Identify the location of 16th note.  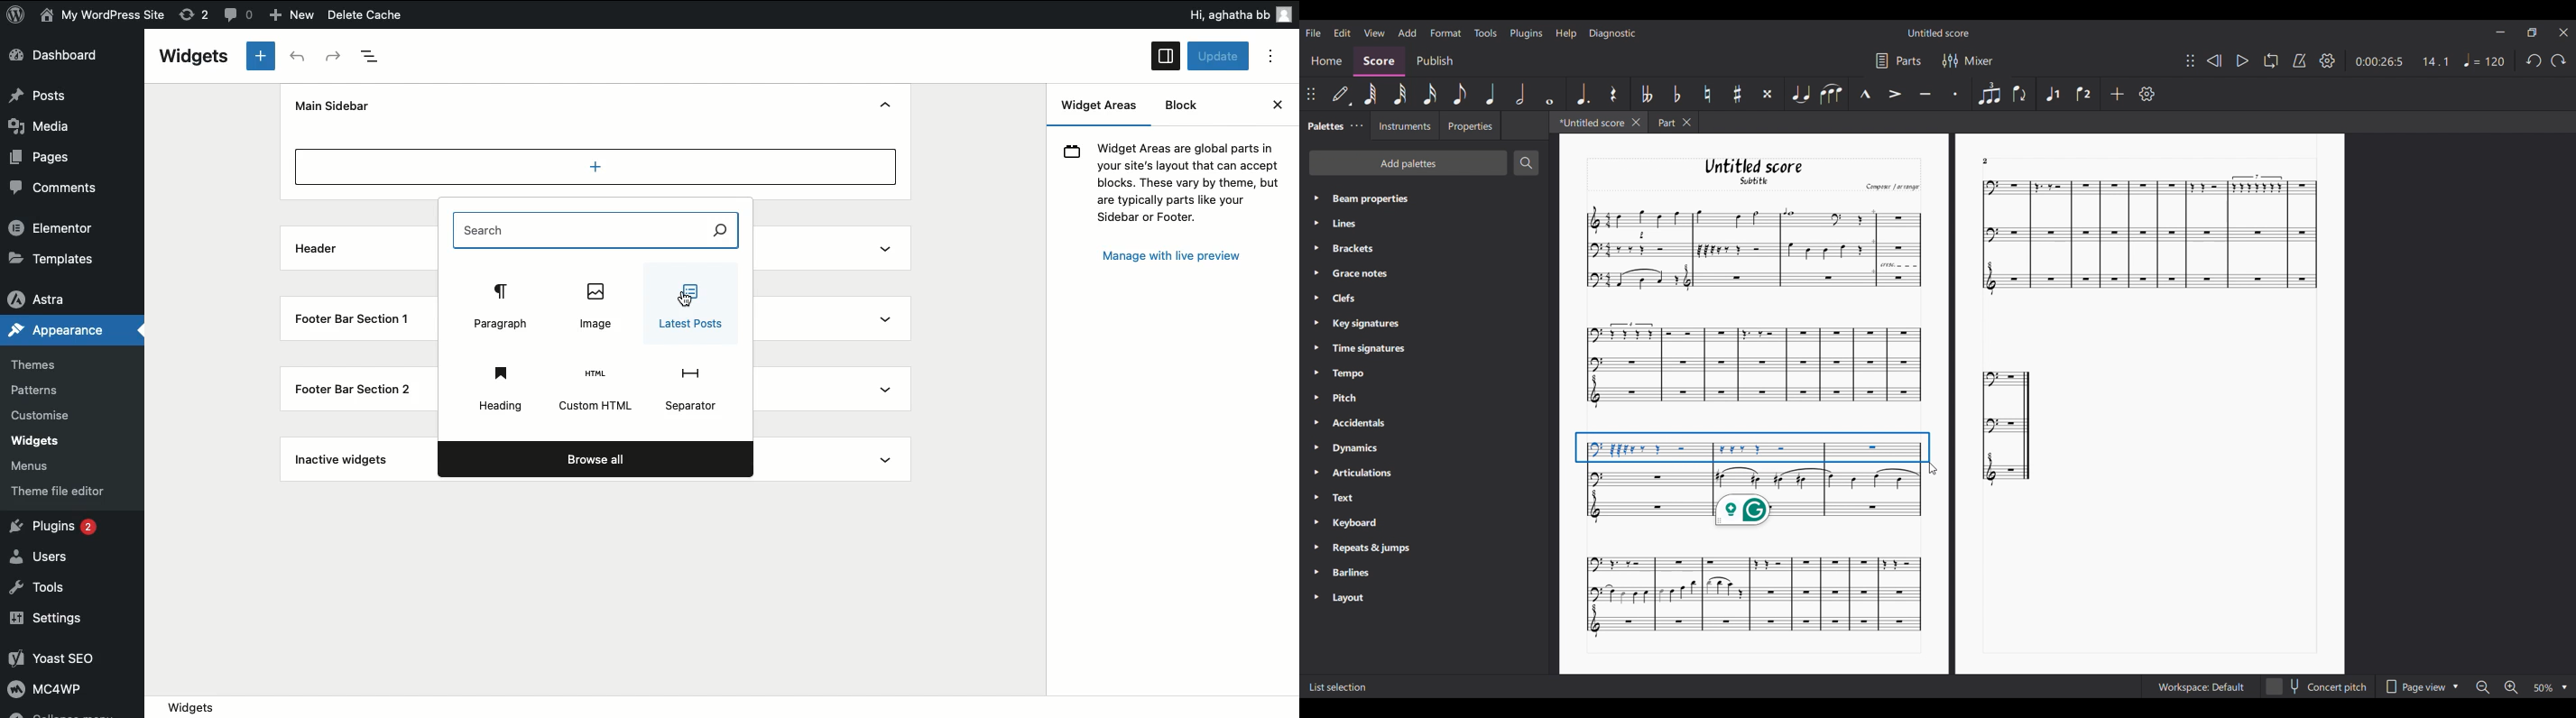
(1430, 94).